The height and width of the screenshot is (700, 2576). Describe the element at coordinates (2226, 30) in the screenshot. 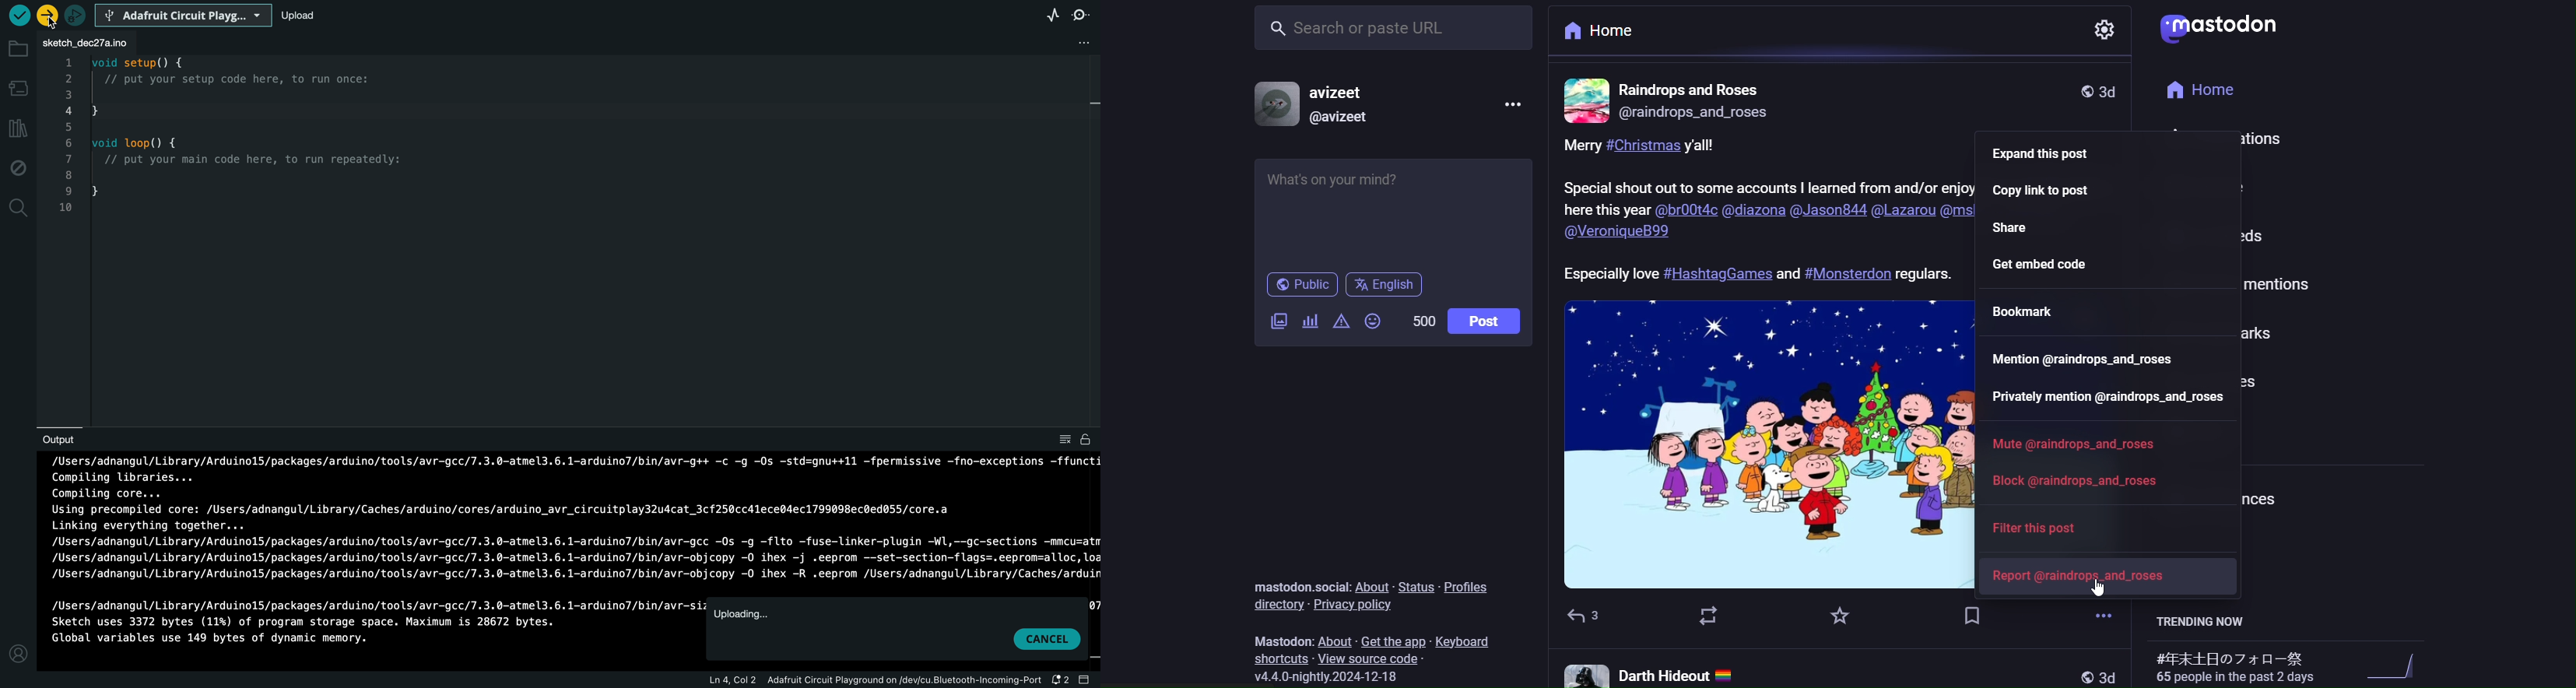

I see `logo` at that location.